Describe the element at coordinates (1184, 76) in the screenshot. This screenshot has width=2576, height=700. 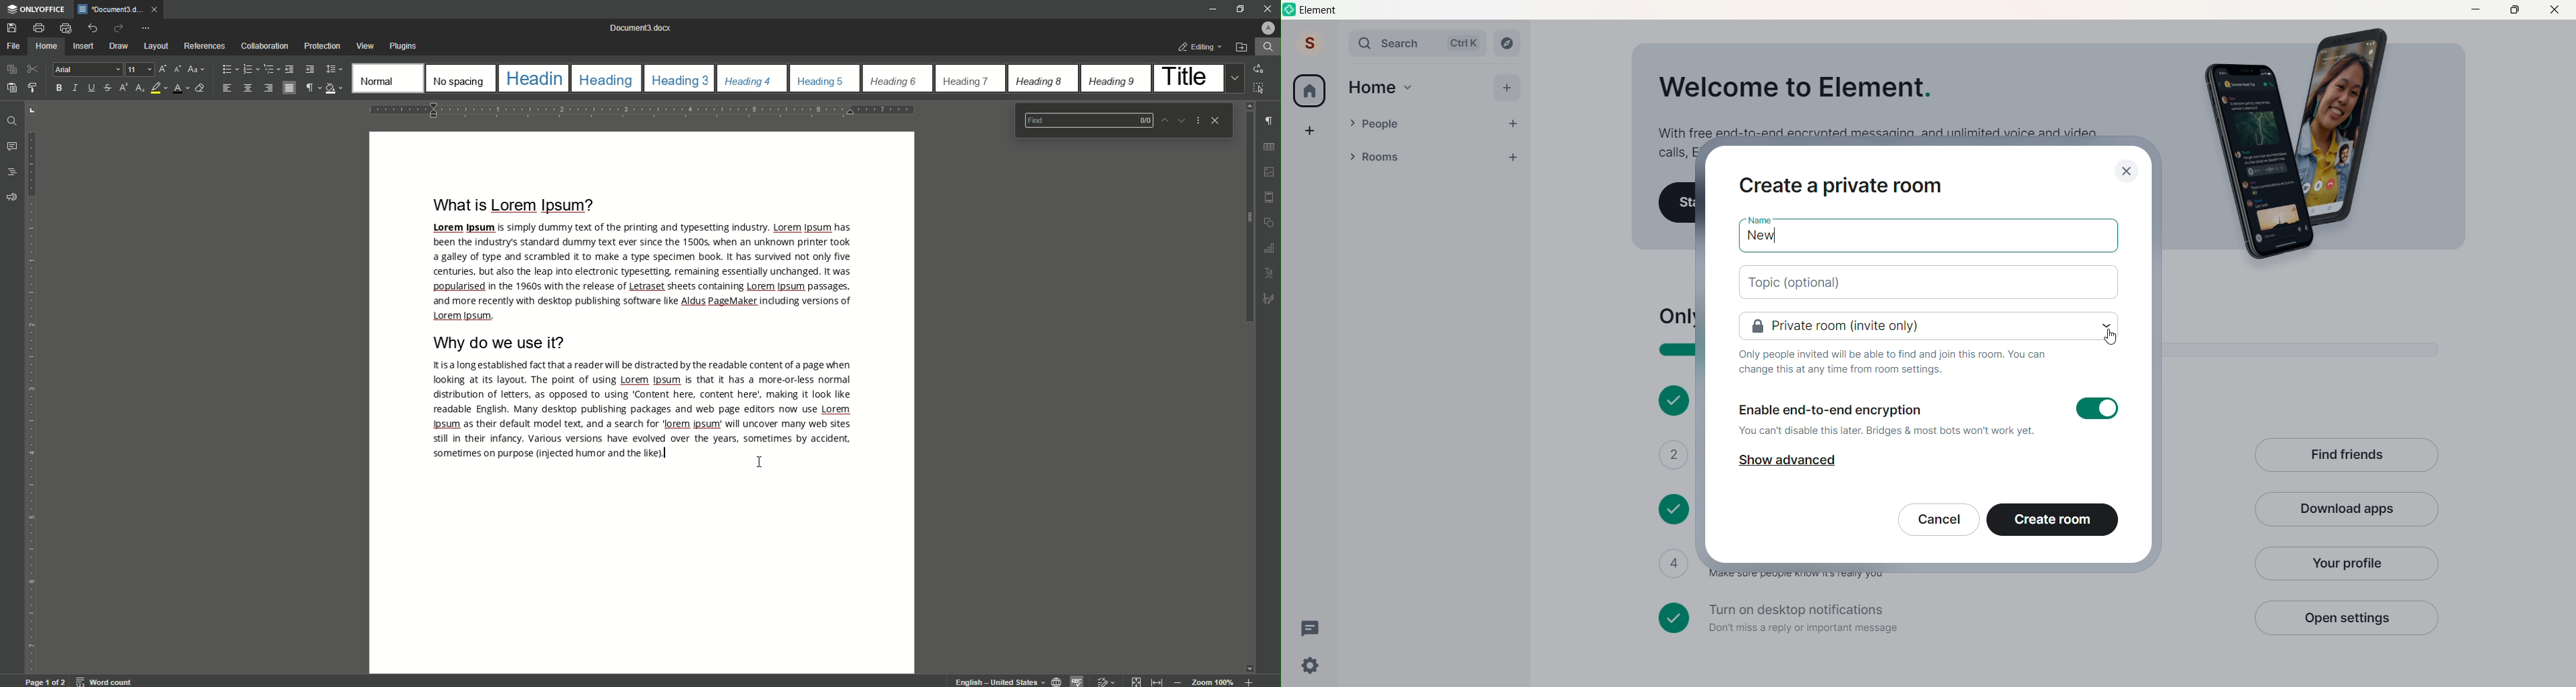
I see `Title` at that location.